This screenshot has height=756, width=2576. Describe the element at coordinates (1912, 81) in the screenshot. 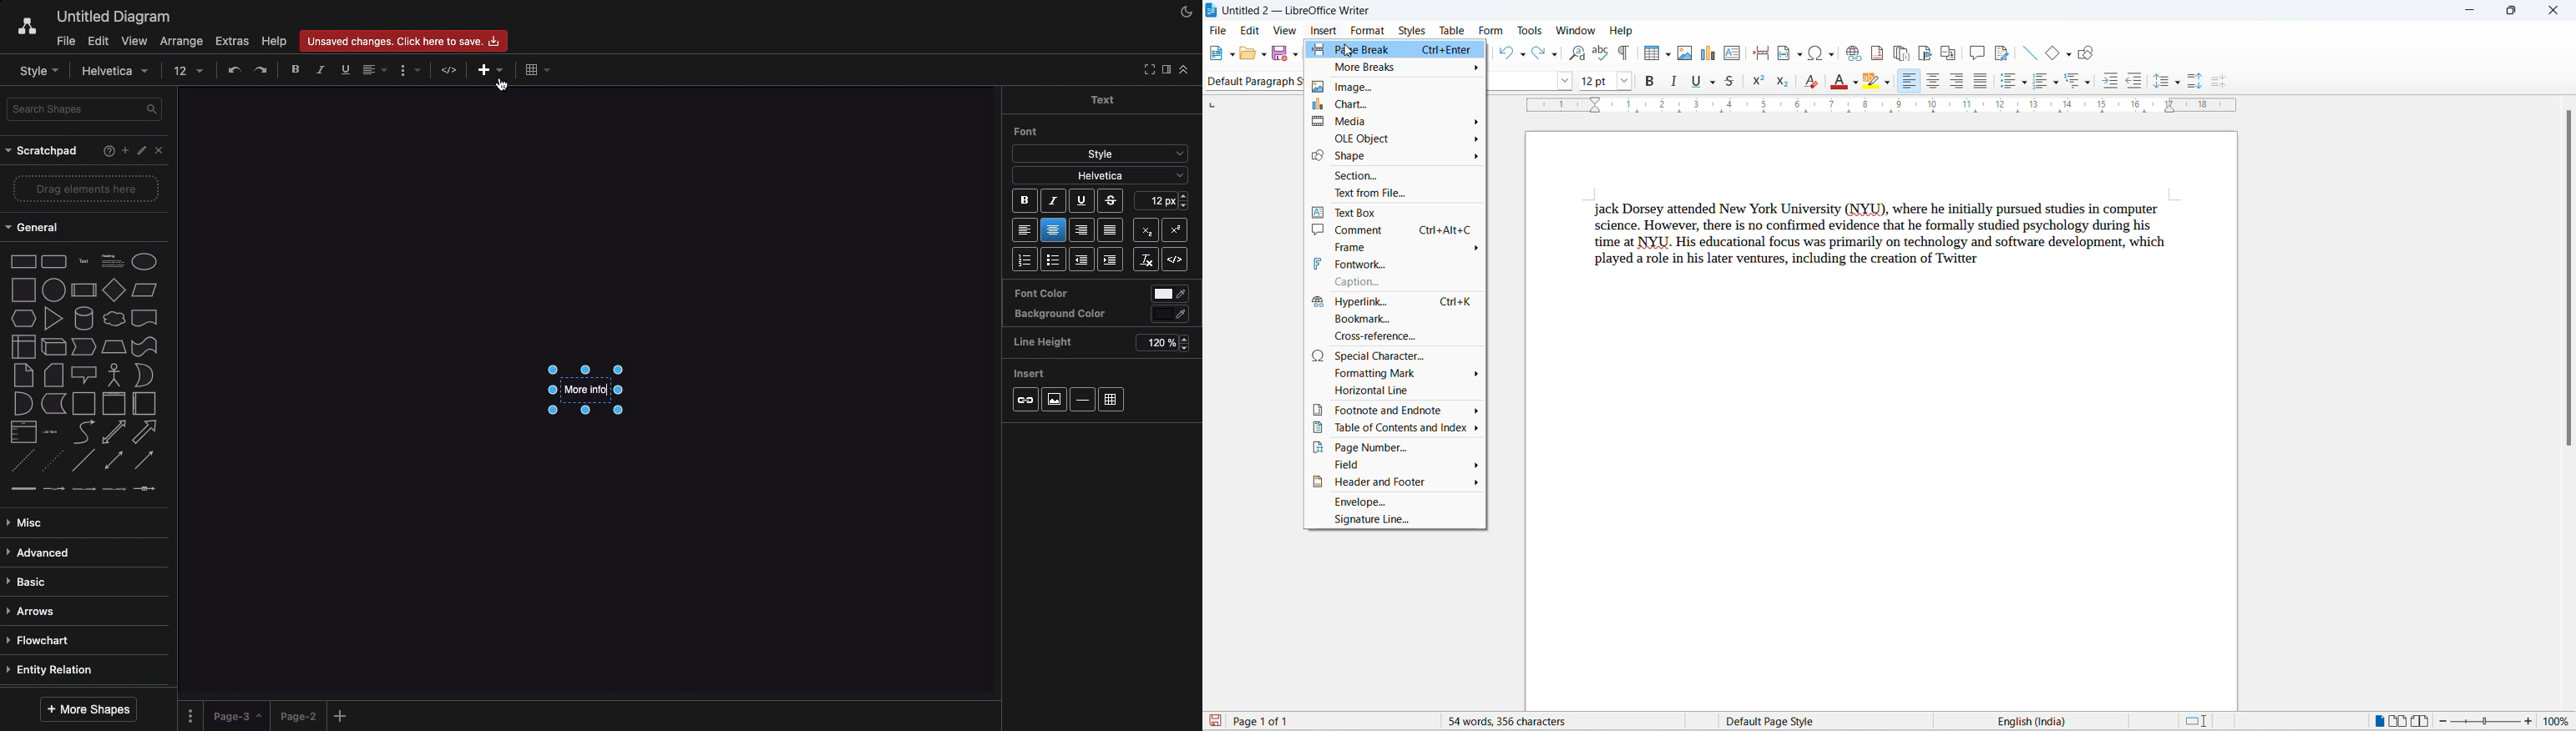

I see `text align left` at that location.